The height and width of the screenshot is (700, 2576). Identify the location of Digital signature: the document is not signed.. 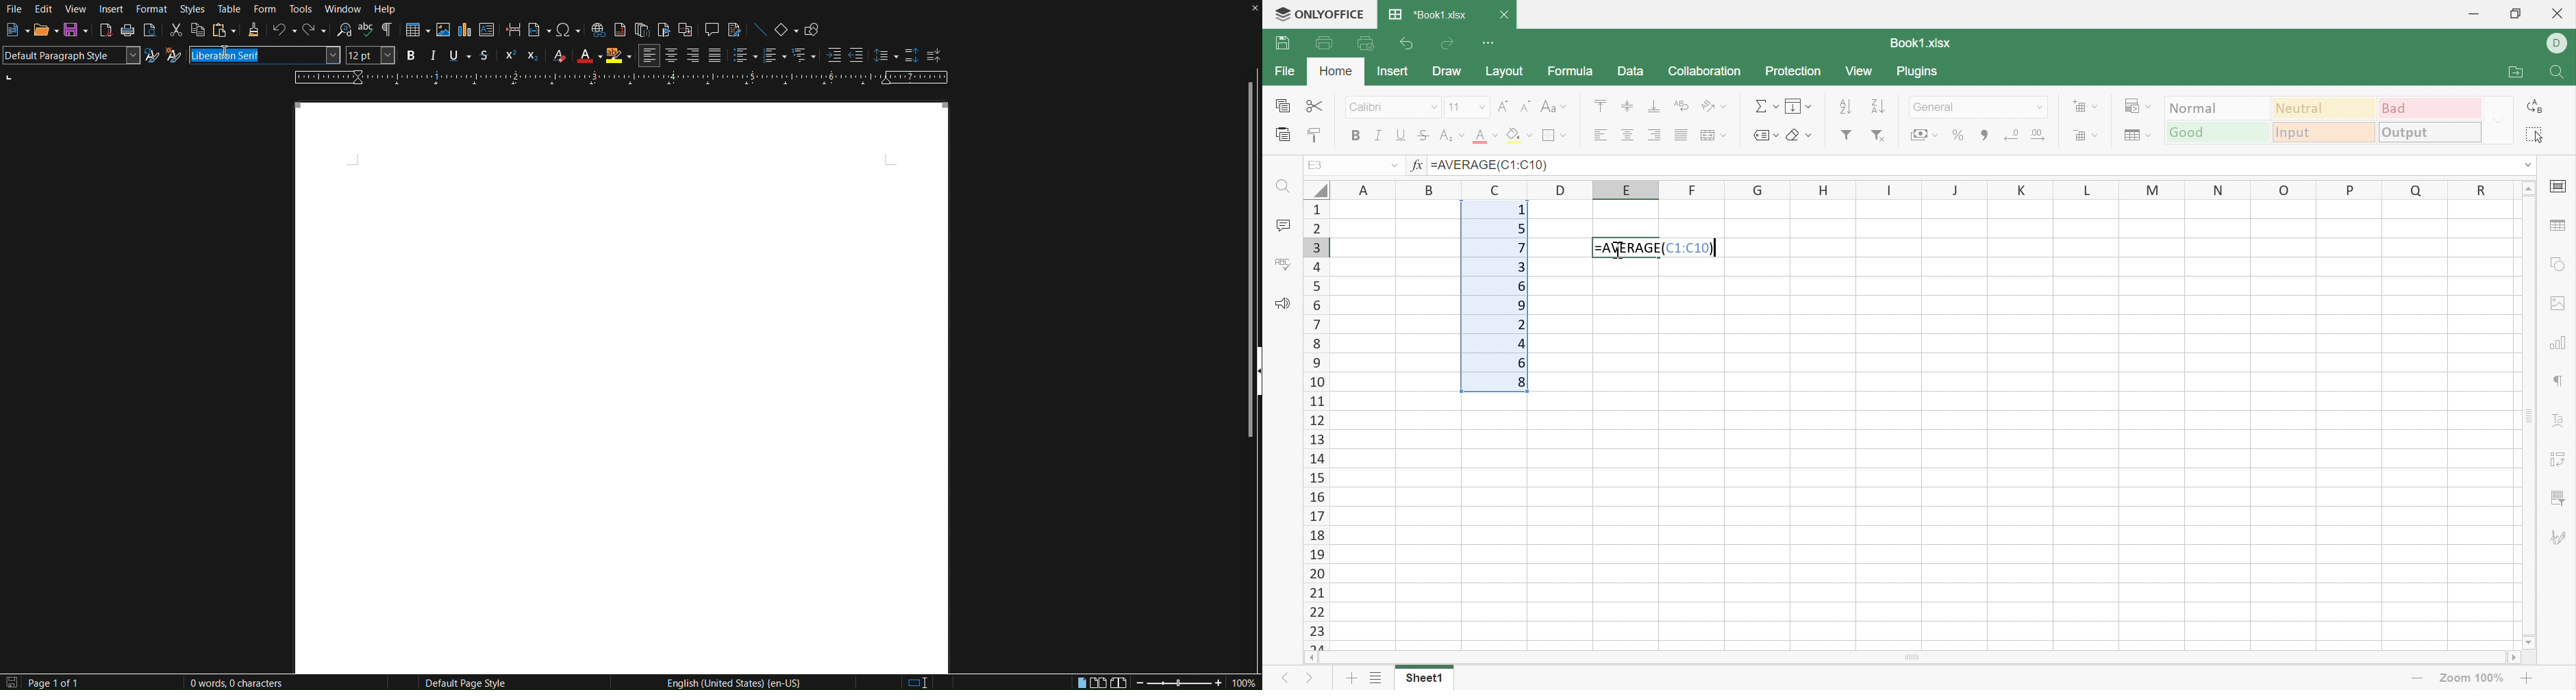
(967, 683).